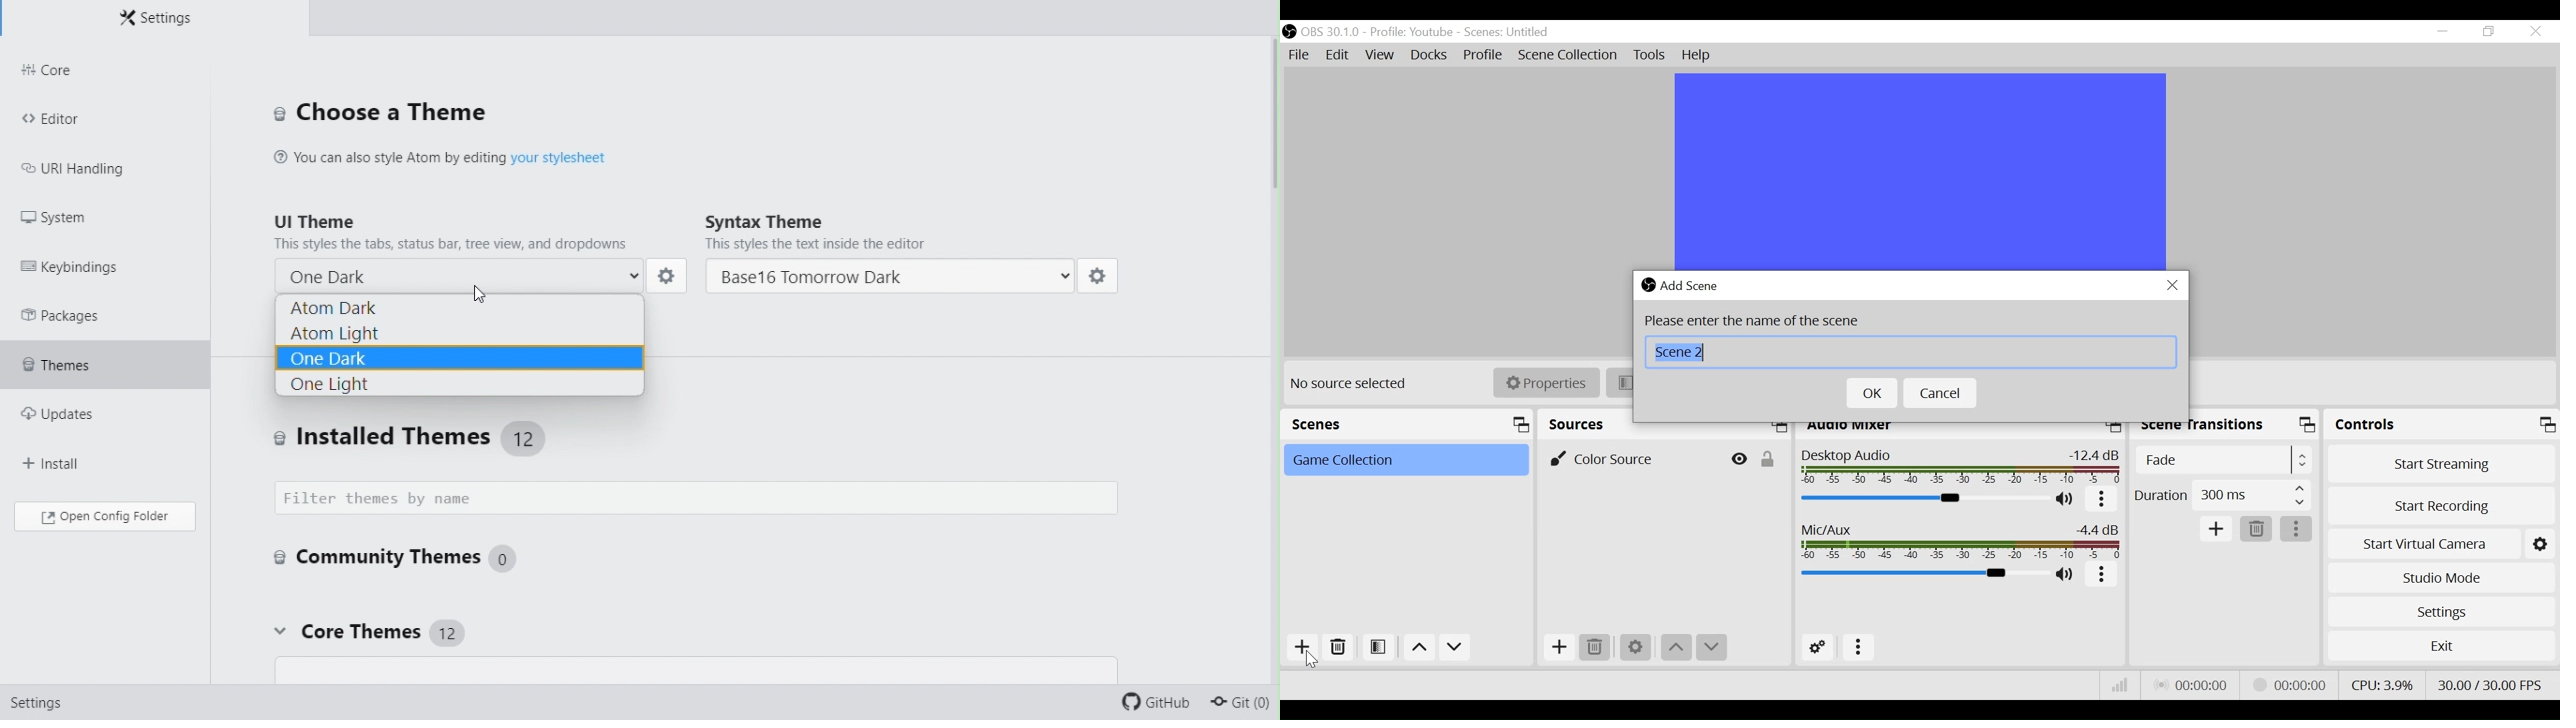  What do you see at coordinates (1314, 659) in the screenshot?
I see `Cursor` at bounding box center [1314, 659].